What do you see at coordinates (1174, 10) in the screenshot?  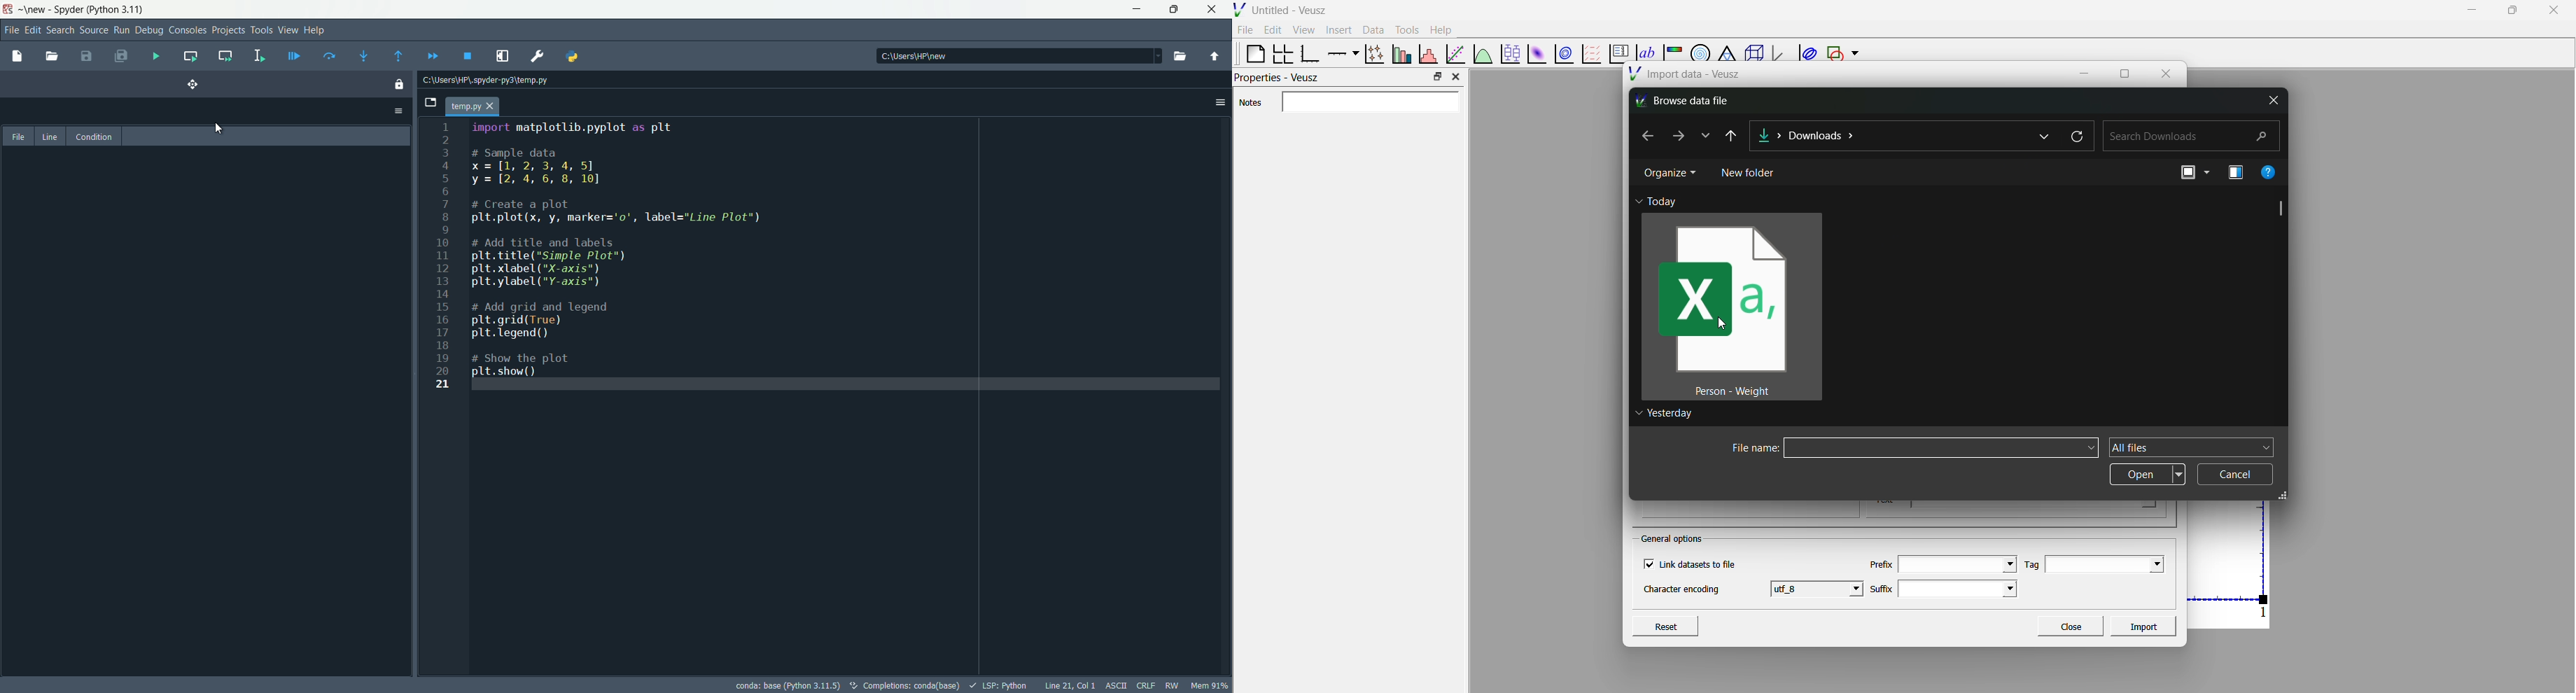 I see `close app` at bounding box center [1174, 10].